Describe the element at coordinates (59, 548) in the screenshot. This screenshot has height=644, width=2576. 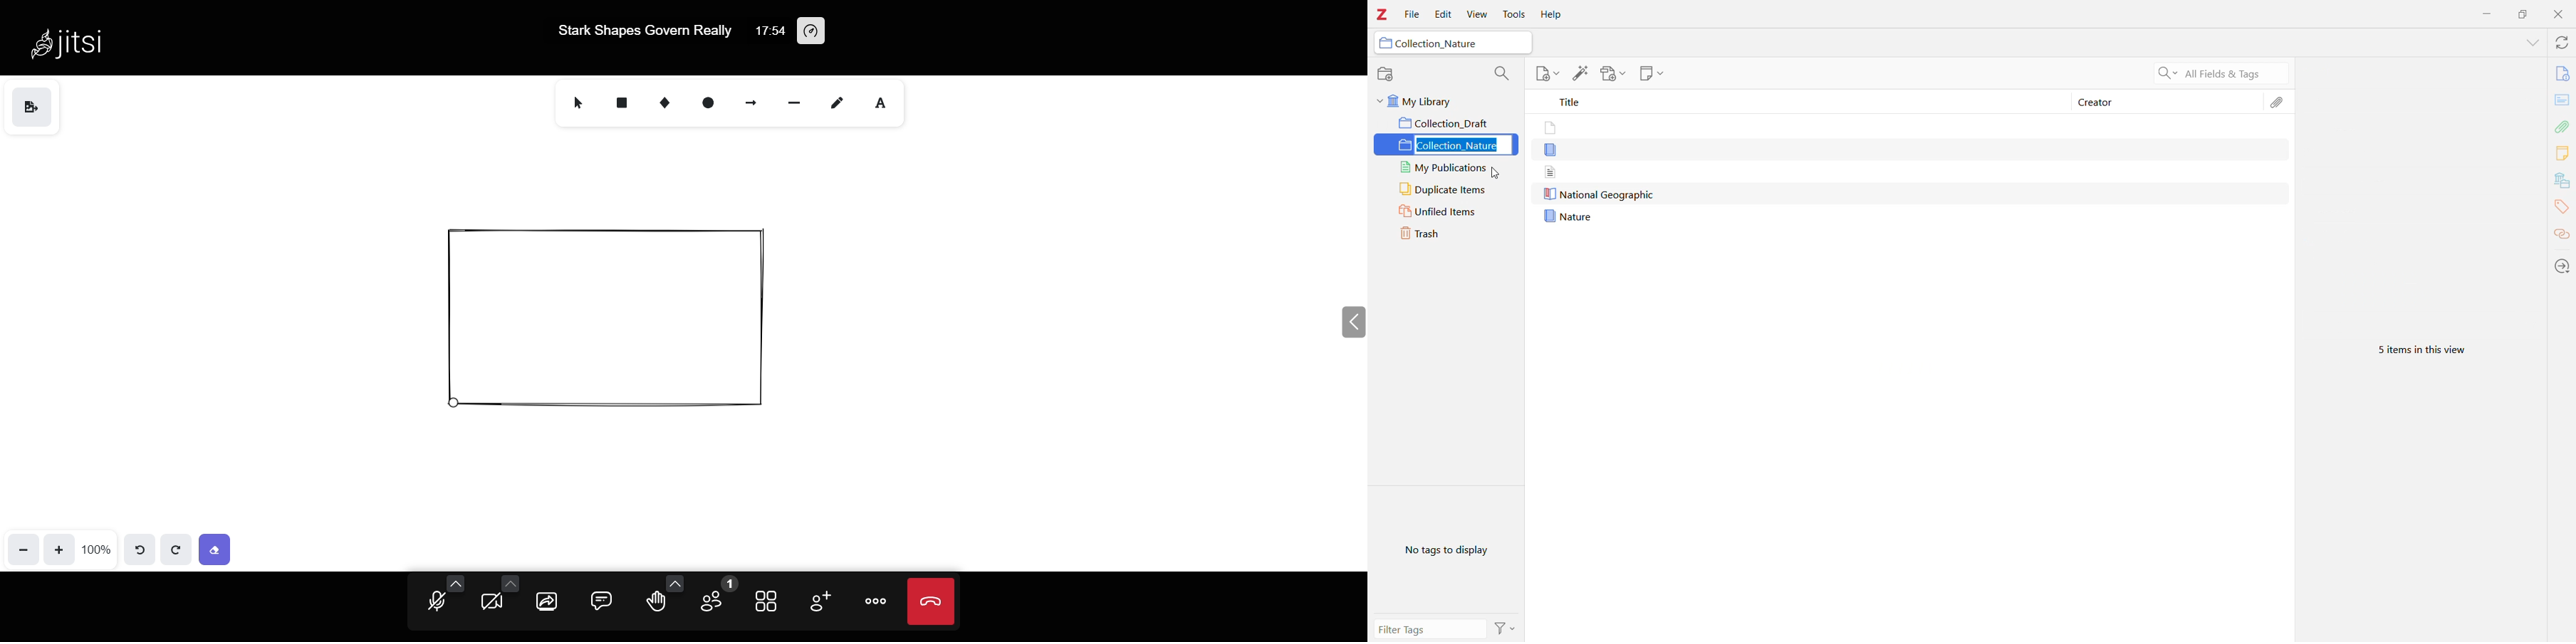
I see `zoom in` at that location.